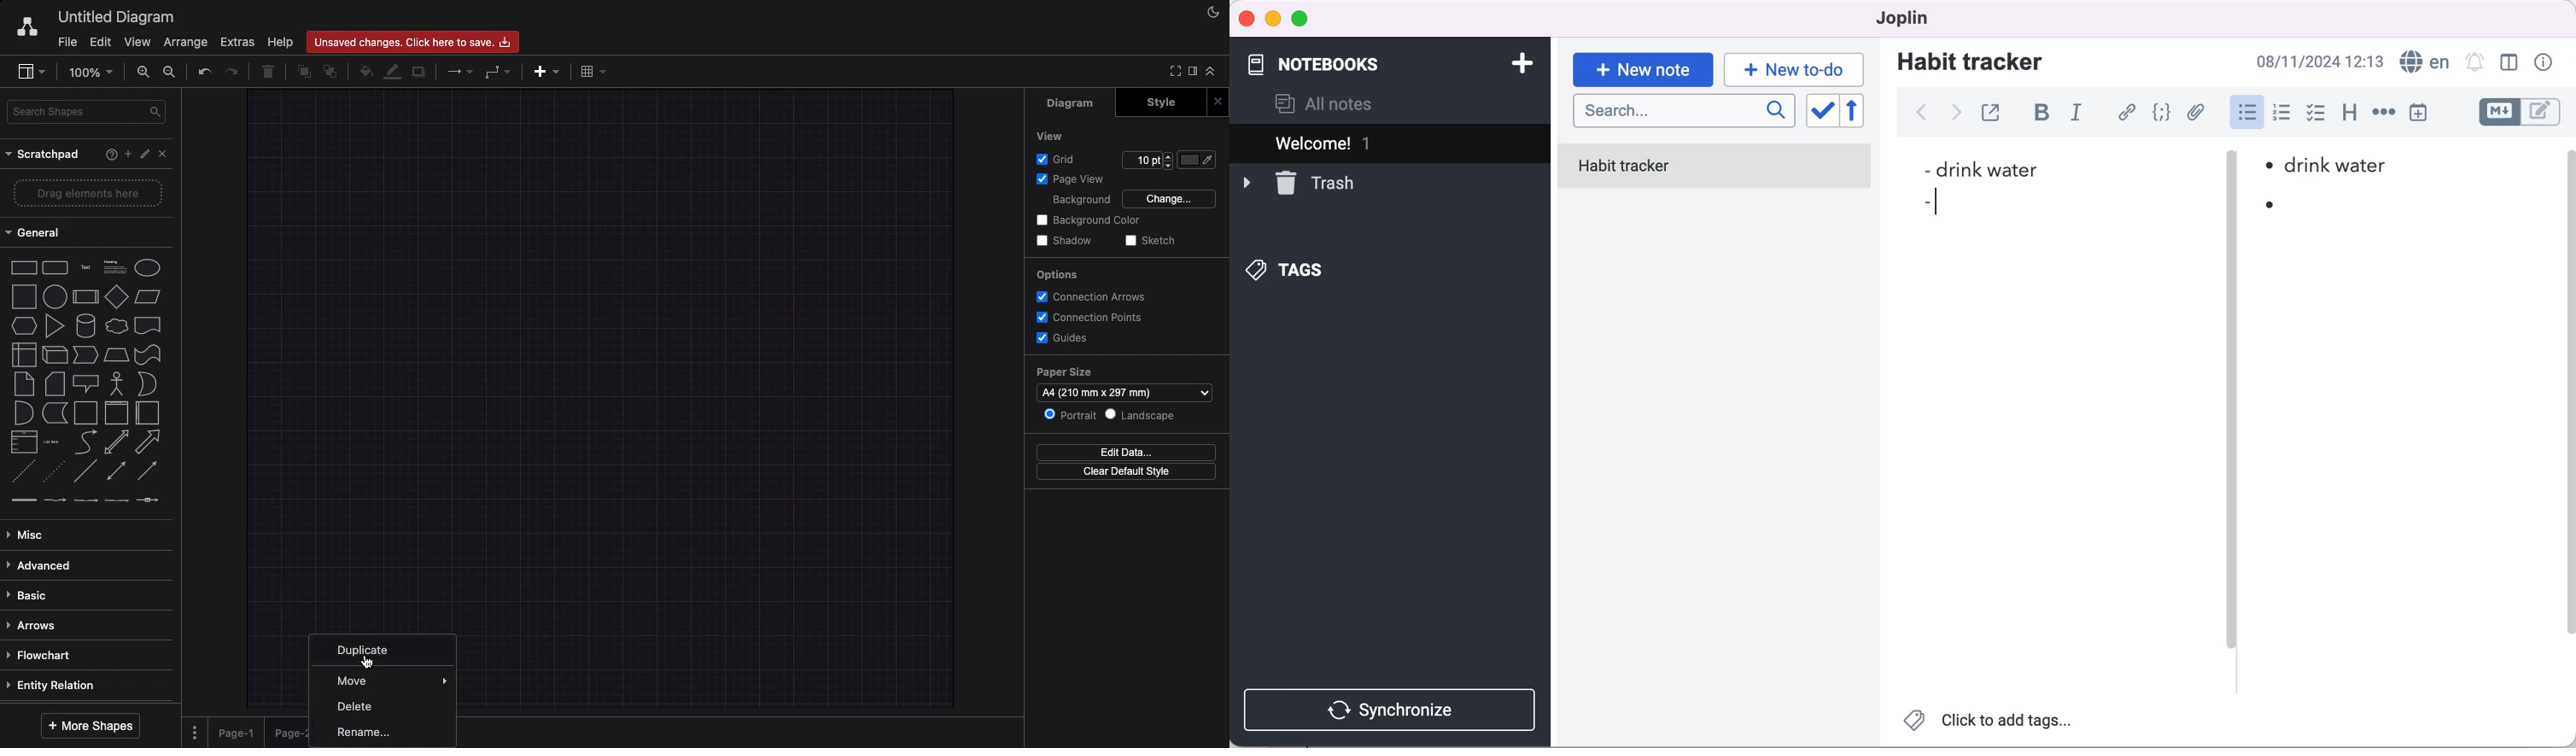  Describe the element at coordinates (1938, 207) in the screenshot. I see `cursor` at that location.